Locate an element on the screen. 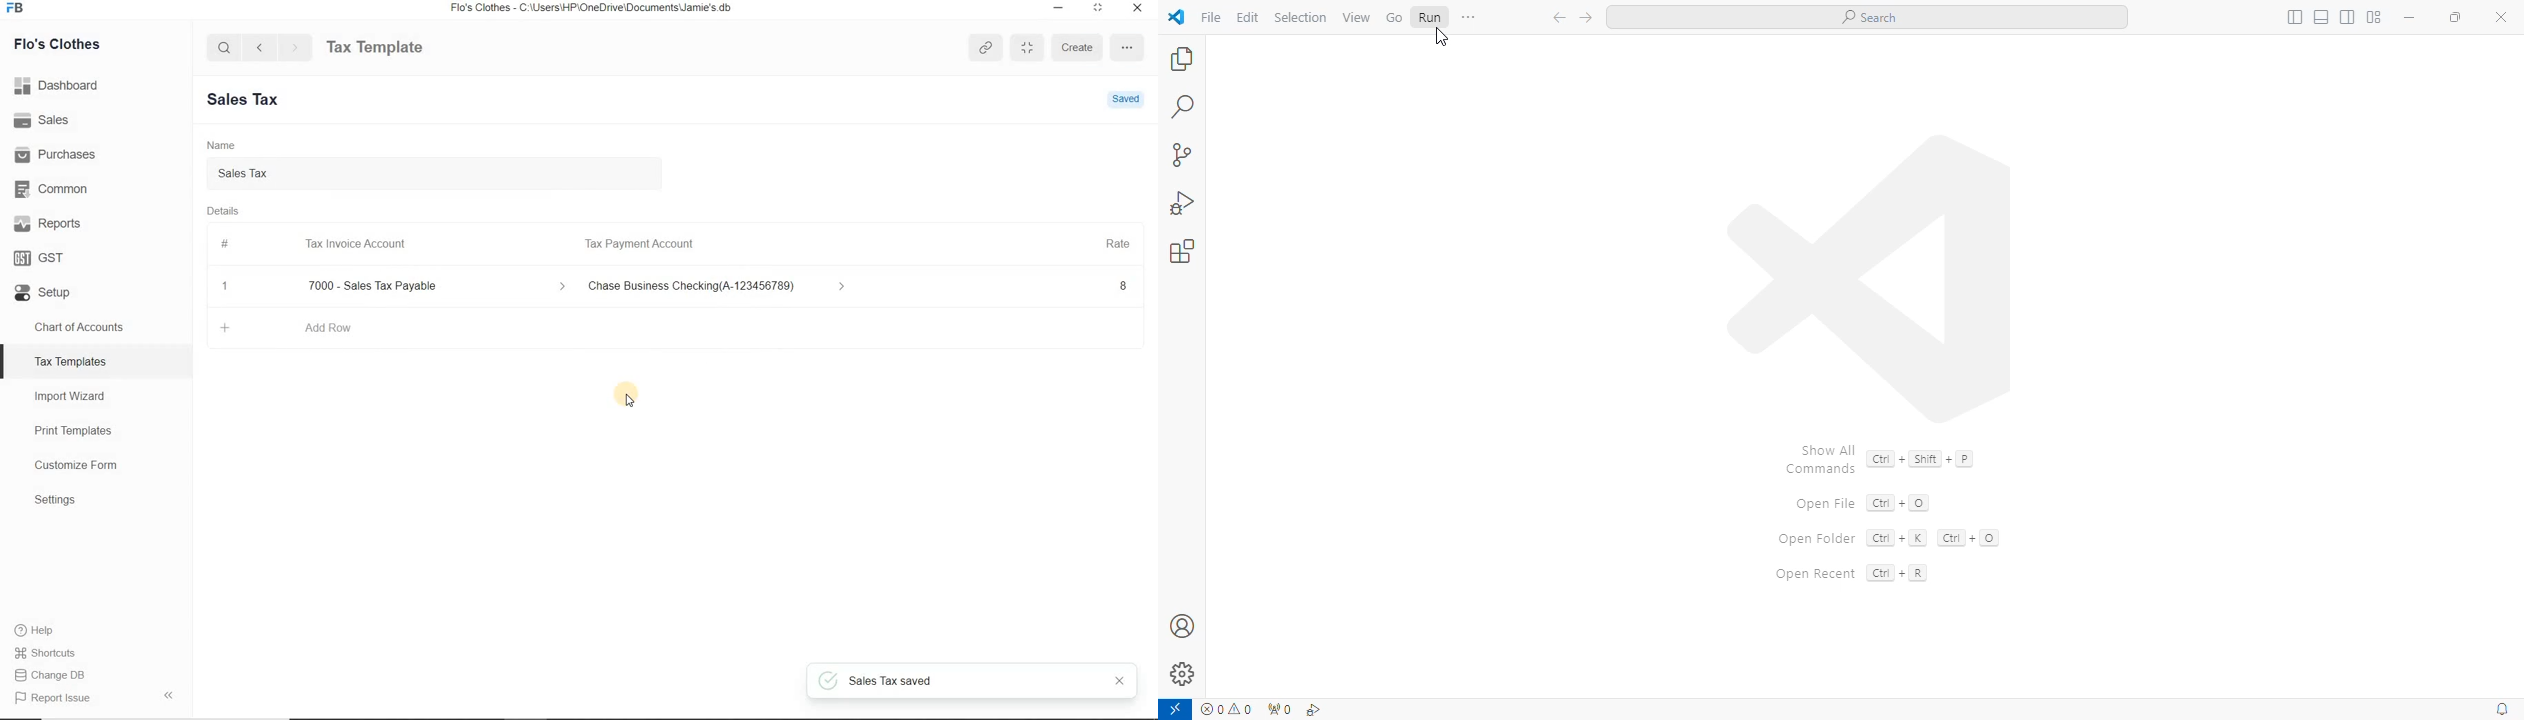 This screenshot has height=728, width=2548. Close is located at coordinates (1121, 681).